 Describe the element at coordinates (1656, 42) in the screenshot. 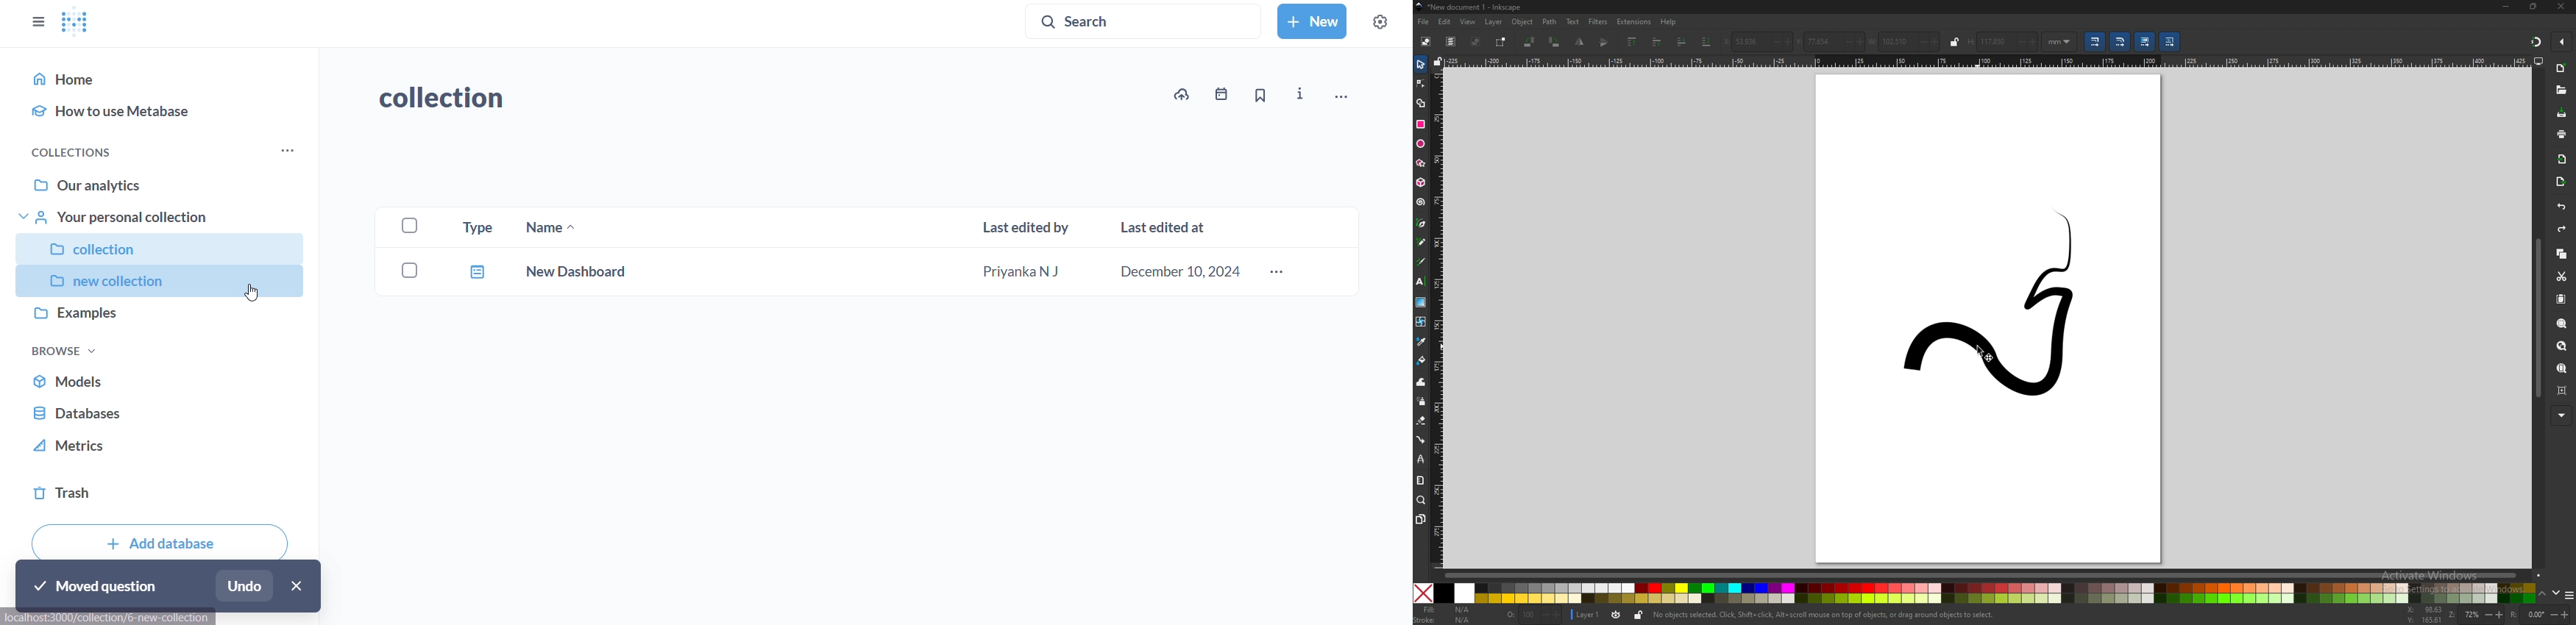

I see `raise selection one step` at that location.